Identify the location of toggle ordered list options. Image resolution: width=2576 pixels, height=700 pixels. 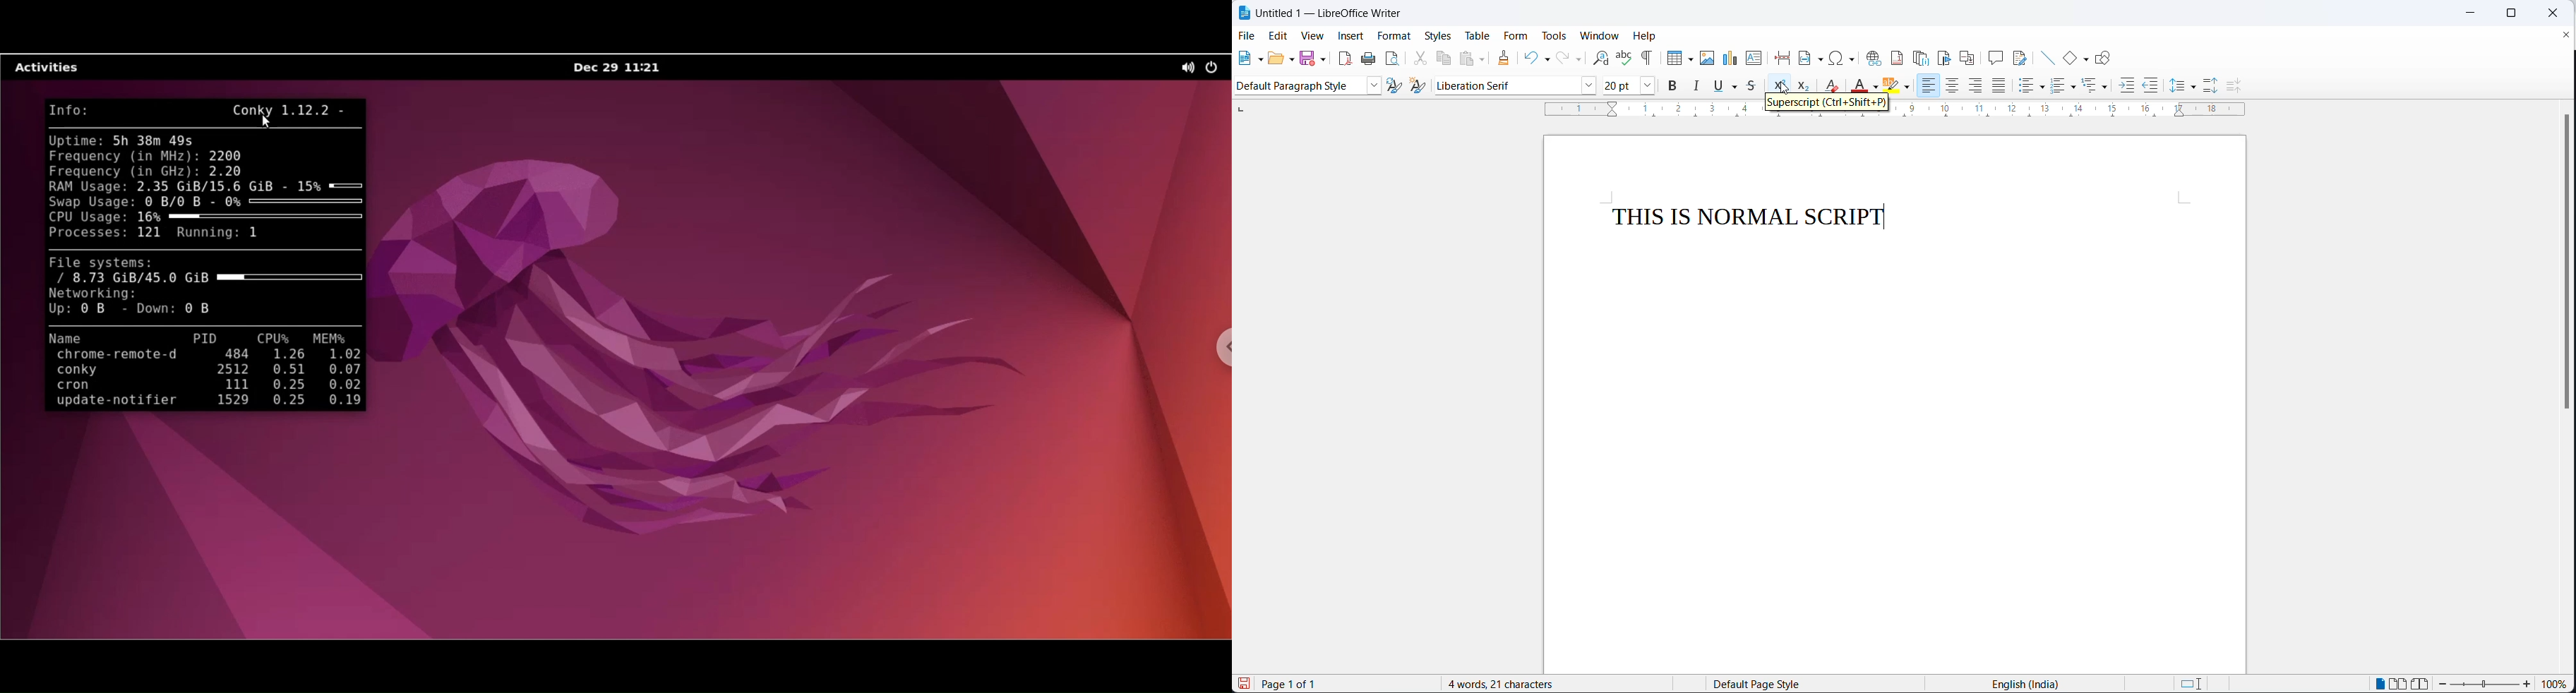
(2074, 87).